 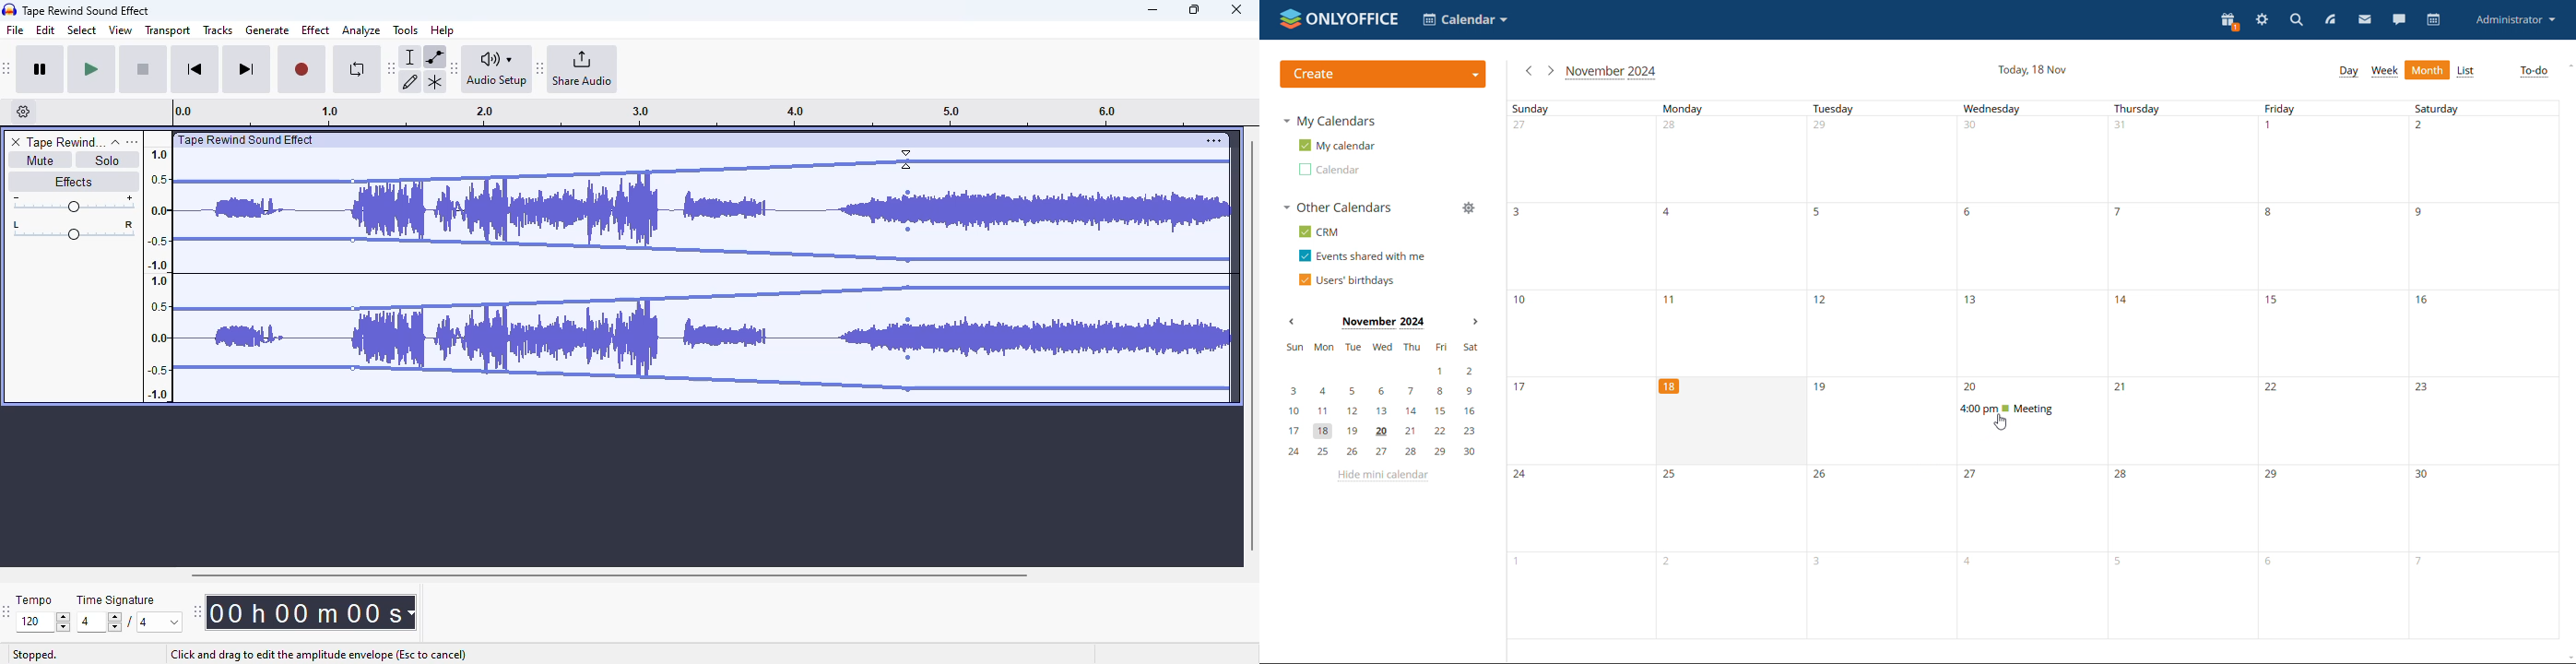 I want to click on Control point, so click(x=908, y=320).